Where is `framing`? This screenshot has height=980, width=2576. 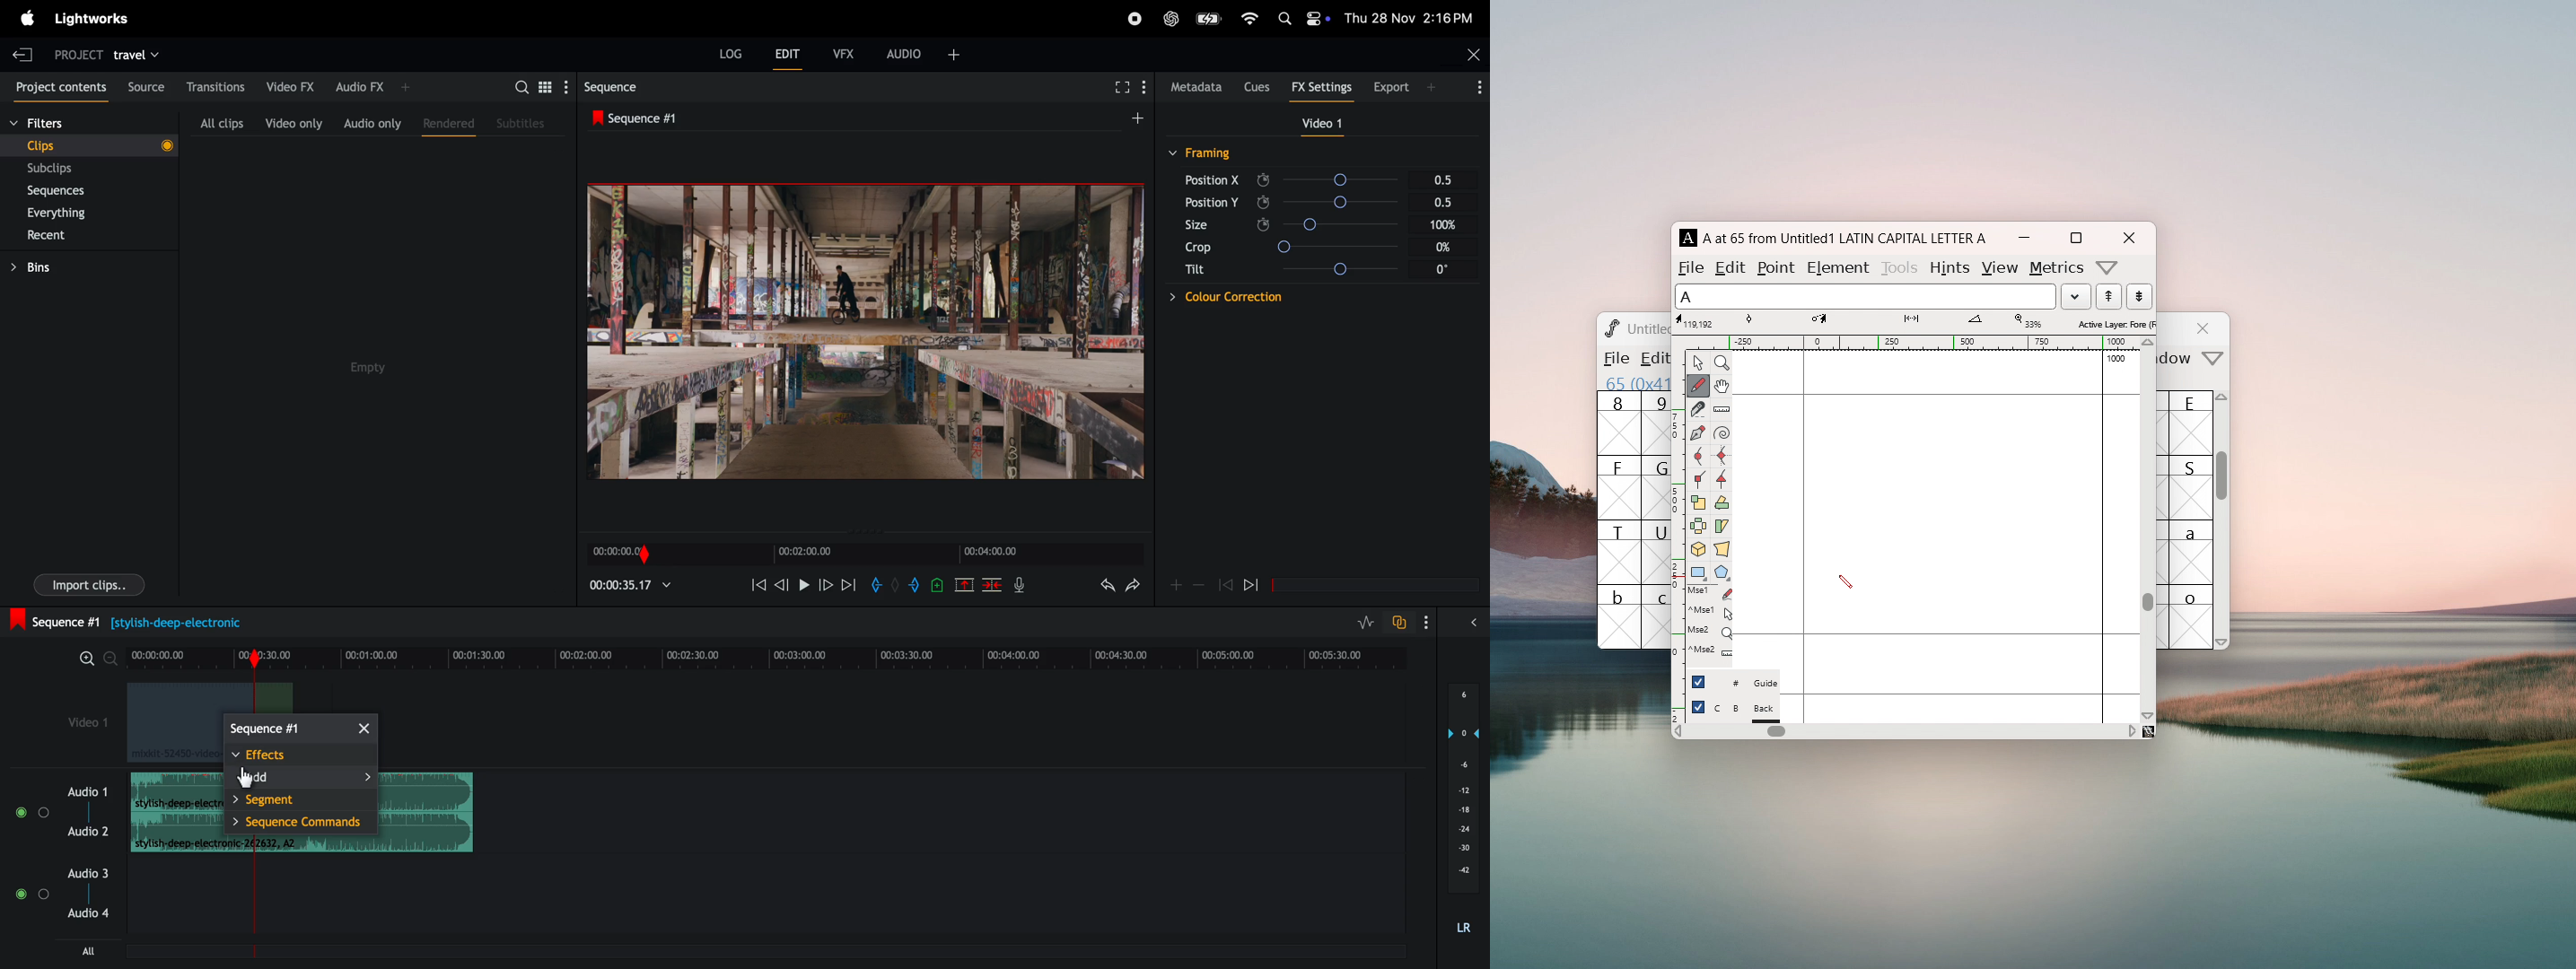
framing is located at coordinates (1203, 152).